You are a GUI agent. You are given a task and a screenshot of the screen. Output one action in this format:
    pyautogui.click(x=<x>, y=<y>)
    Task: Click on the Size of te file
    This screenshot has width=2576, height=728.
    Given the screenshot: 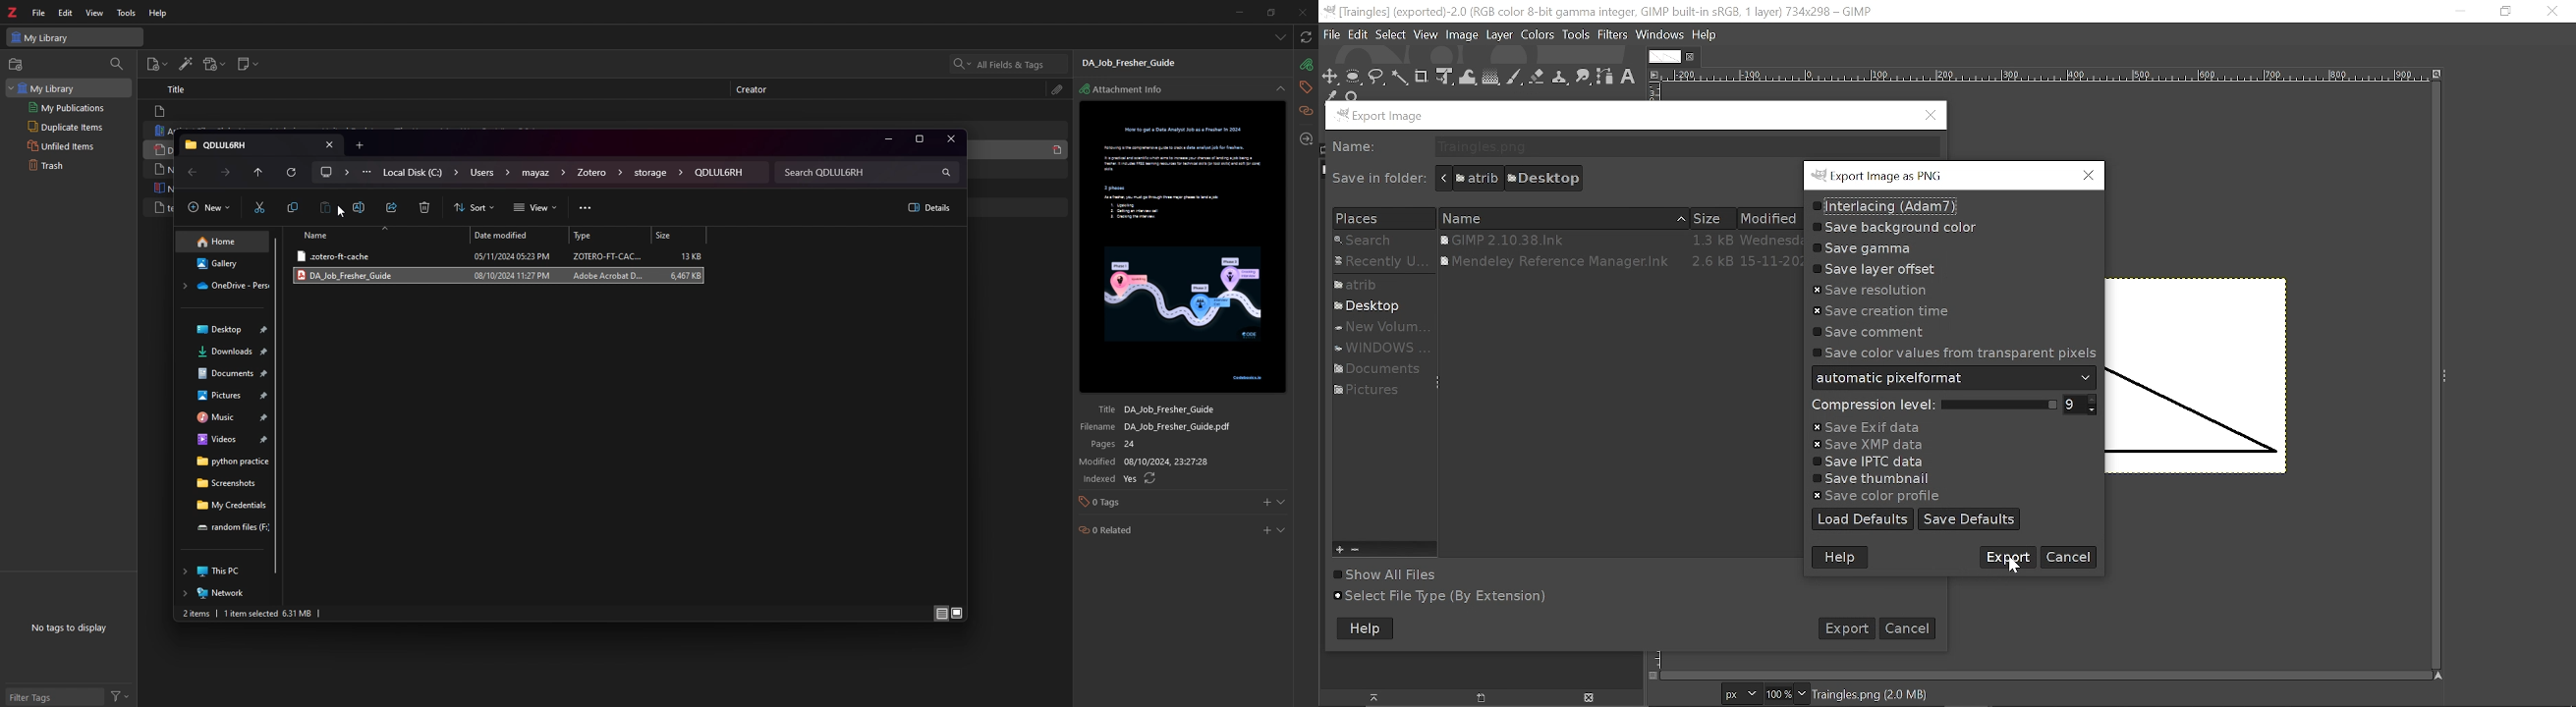 What is the action you would take?
    pyautogui.click(x=1712, y=219)
    